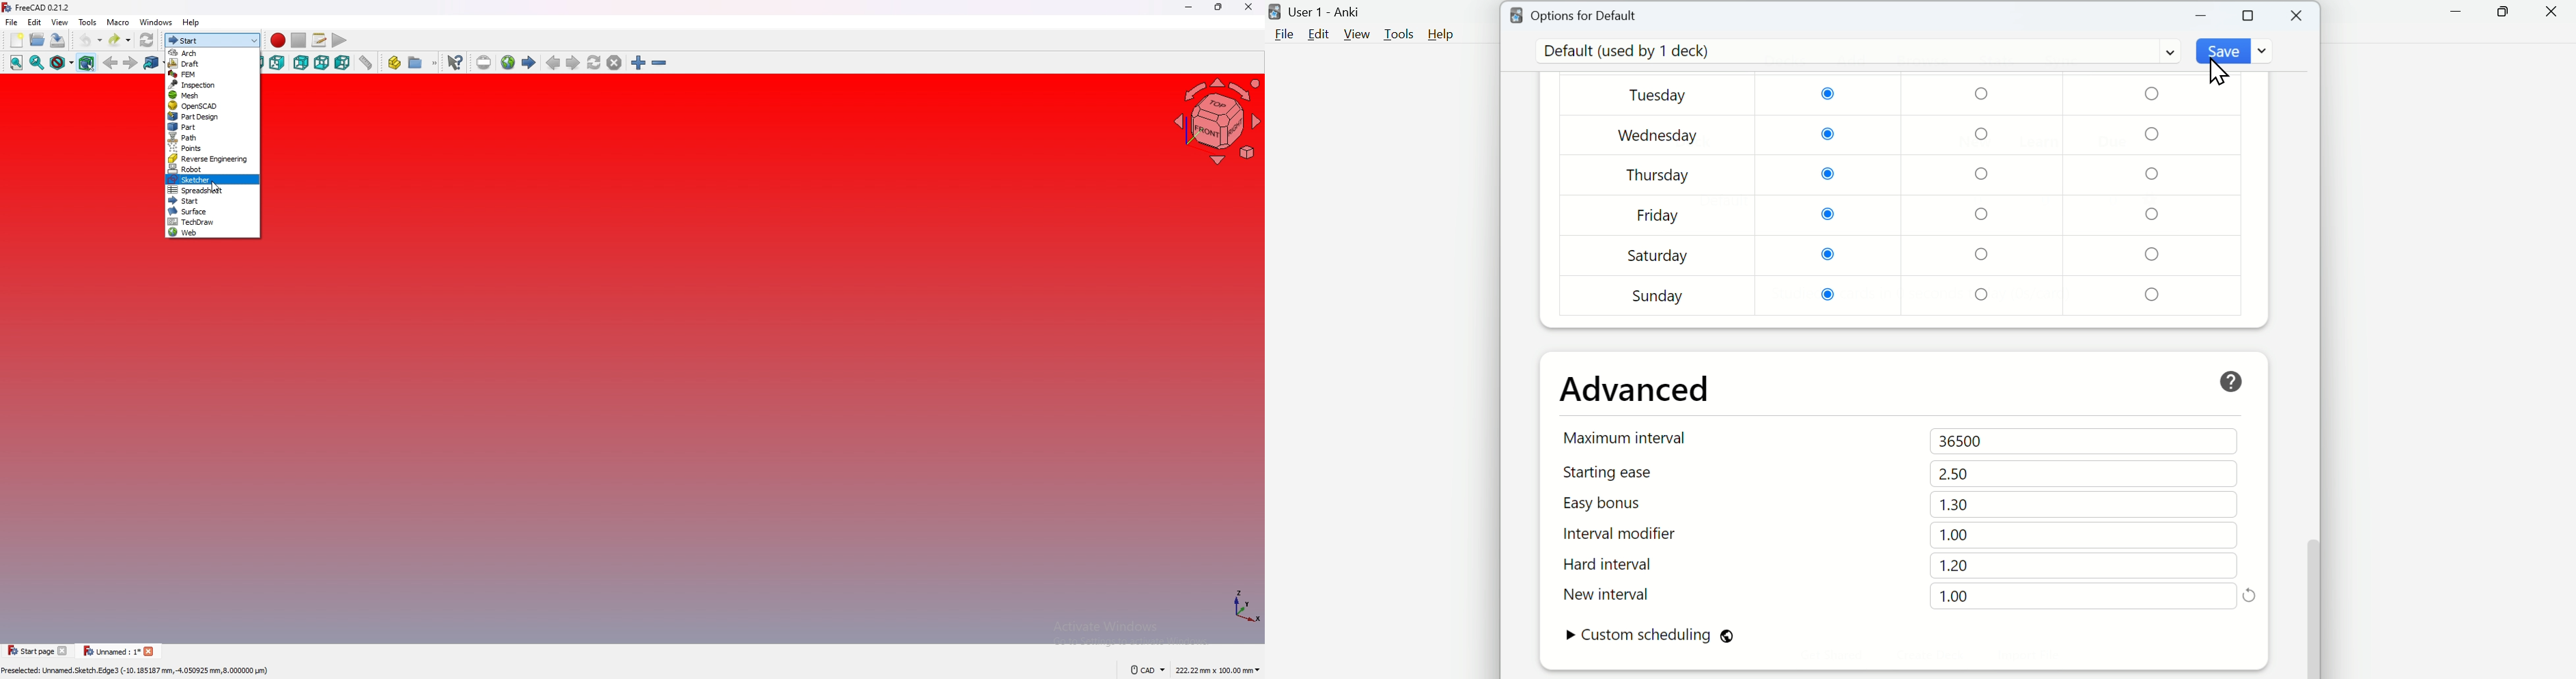 Image resolution: width=2576 pixels, height=700 pixels. What do you see at coordinates (62, 63) in the screenshot?
I see `draw style` at bounding box center [62, 63].